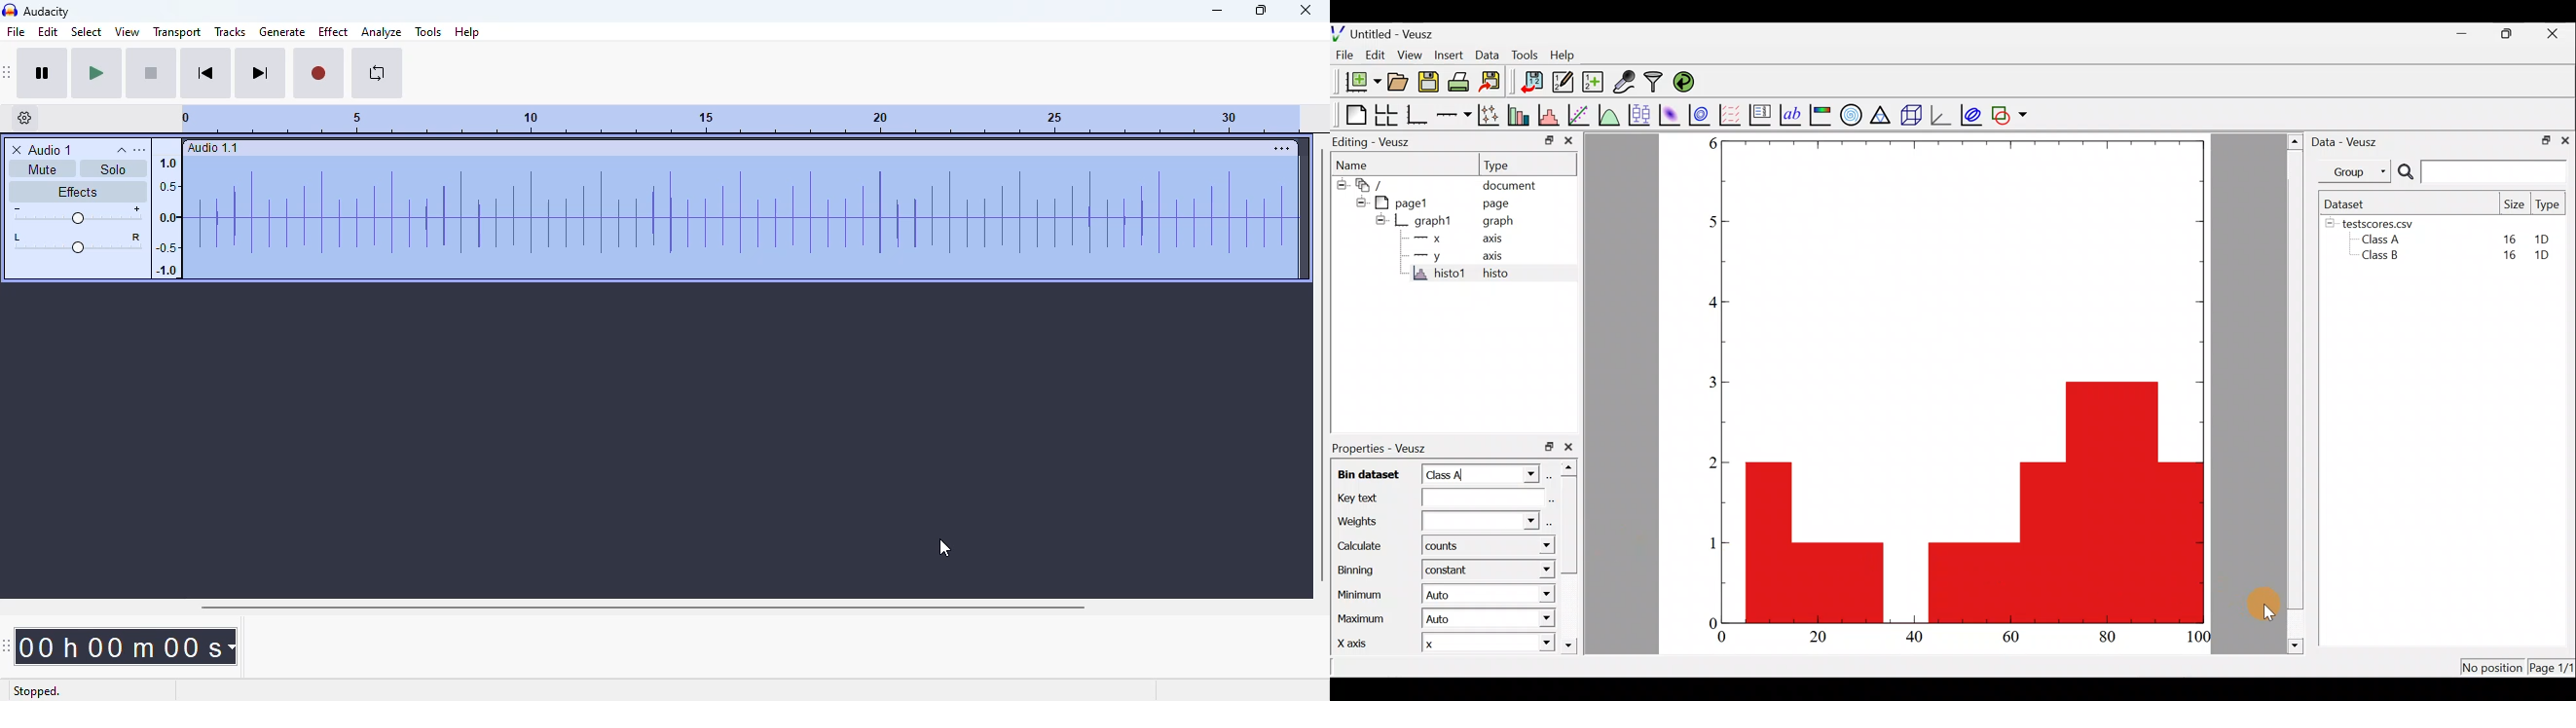 This screenshot has height=728, width=2576. Describe the element at coordinates (1723, 637) in the screenshot. I see `0` at that location.